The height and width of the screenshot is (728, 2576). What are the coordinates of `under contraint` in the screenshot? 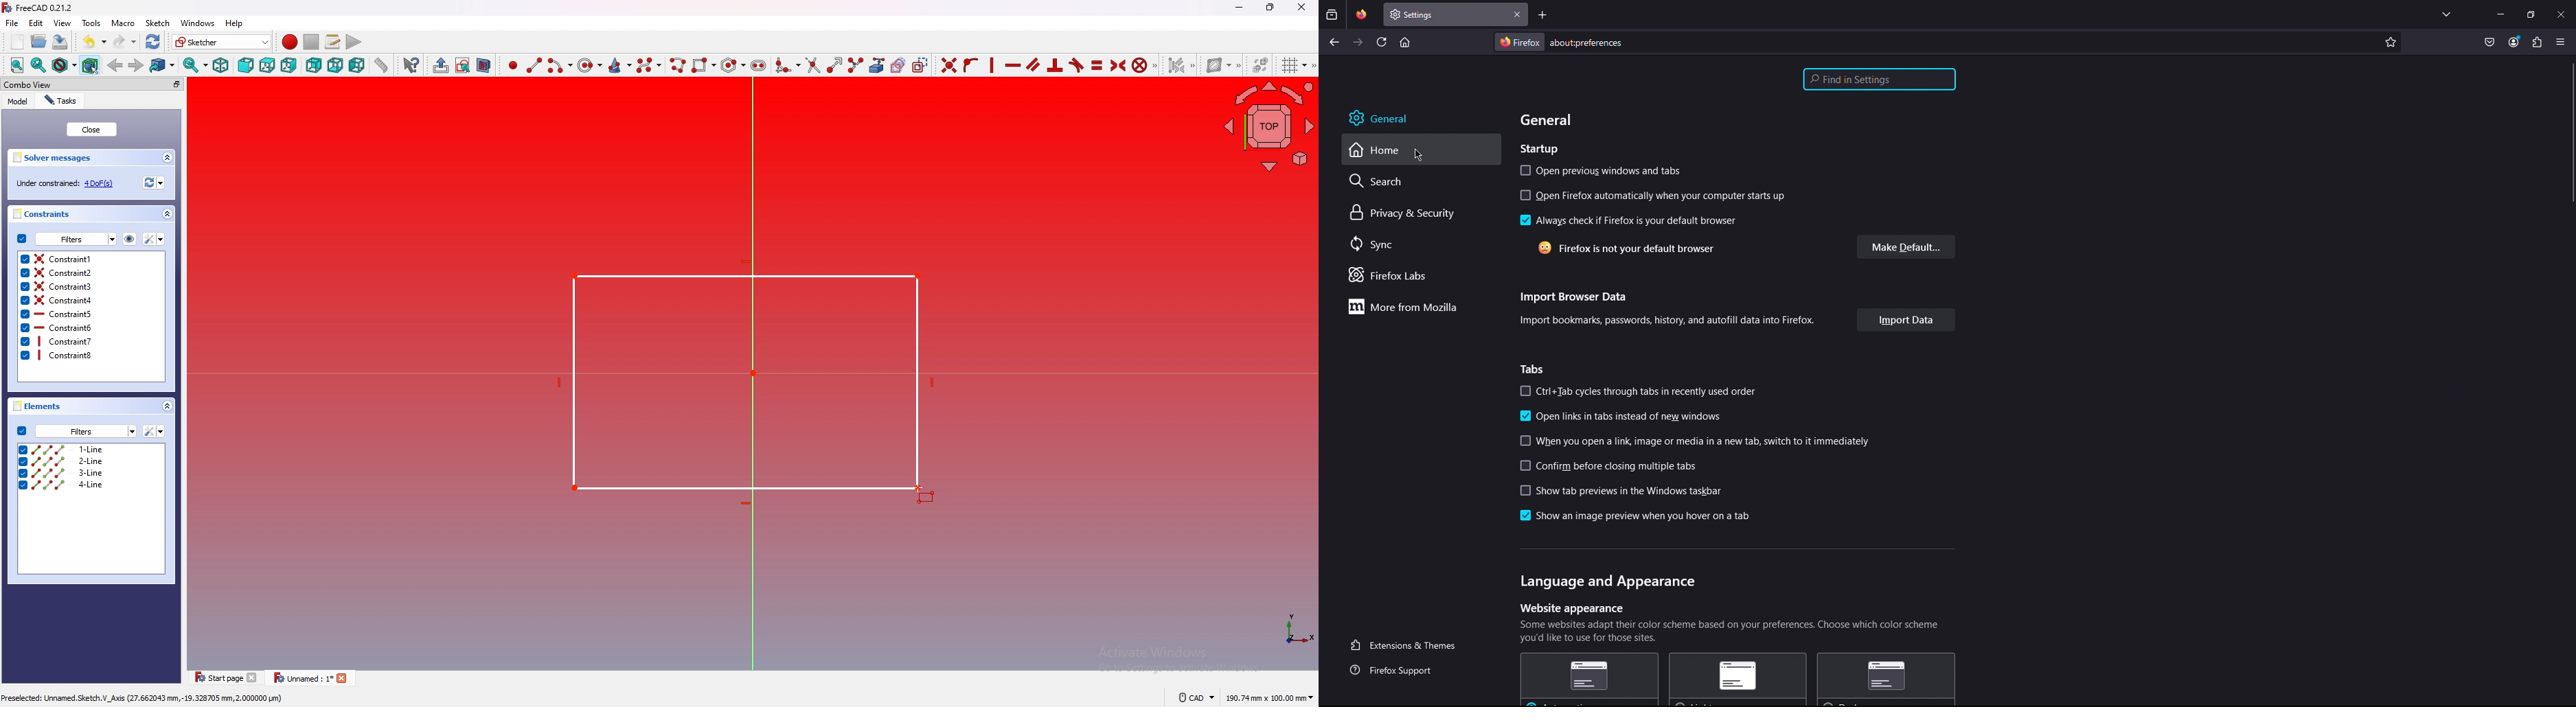 It's located at (65, 183).